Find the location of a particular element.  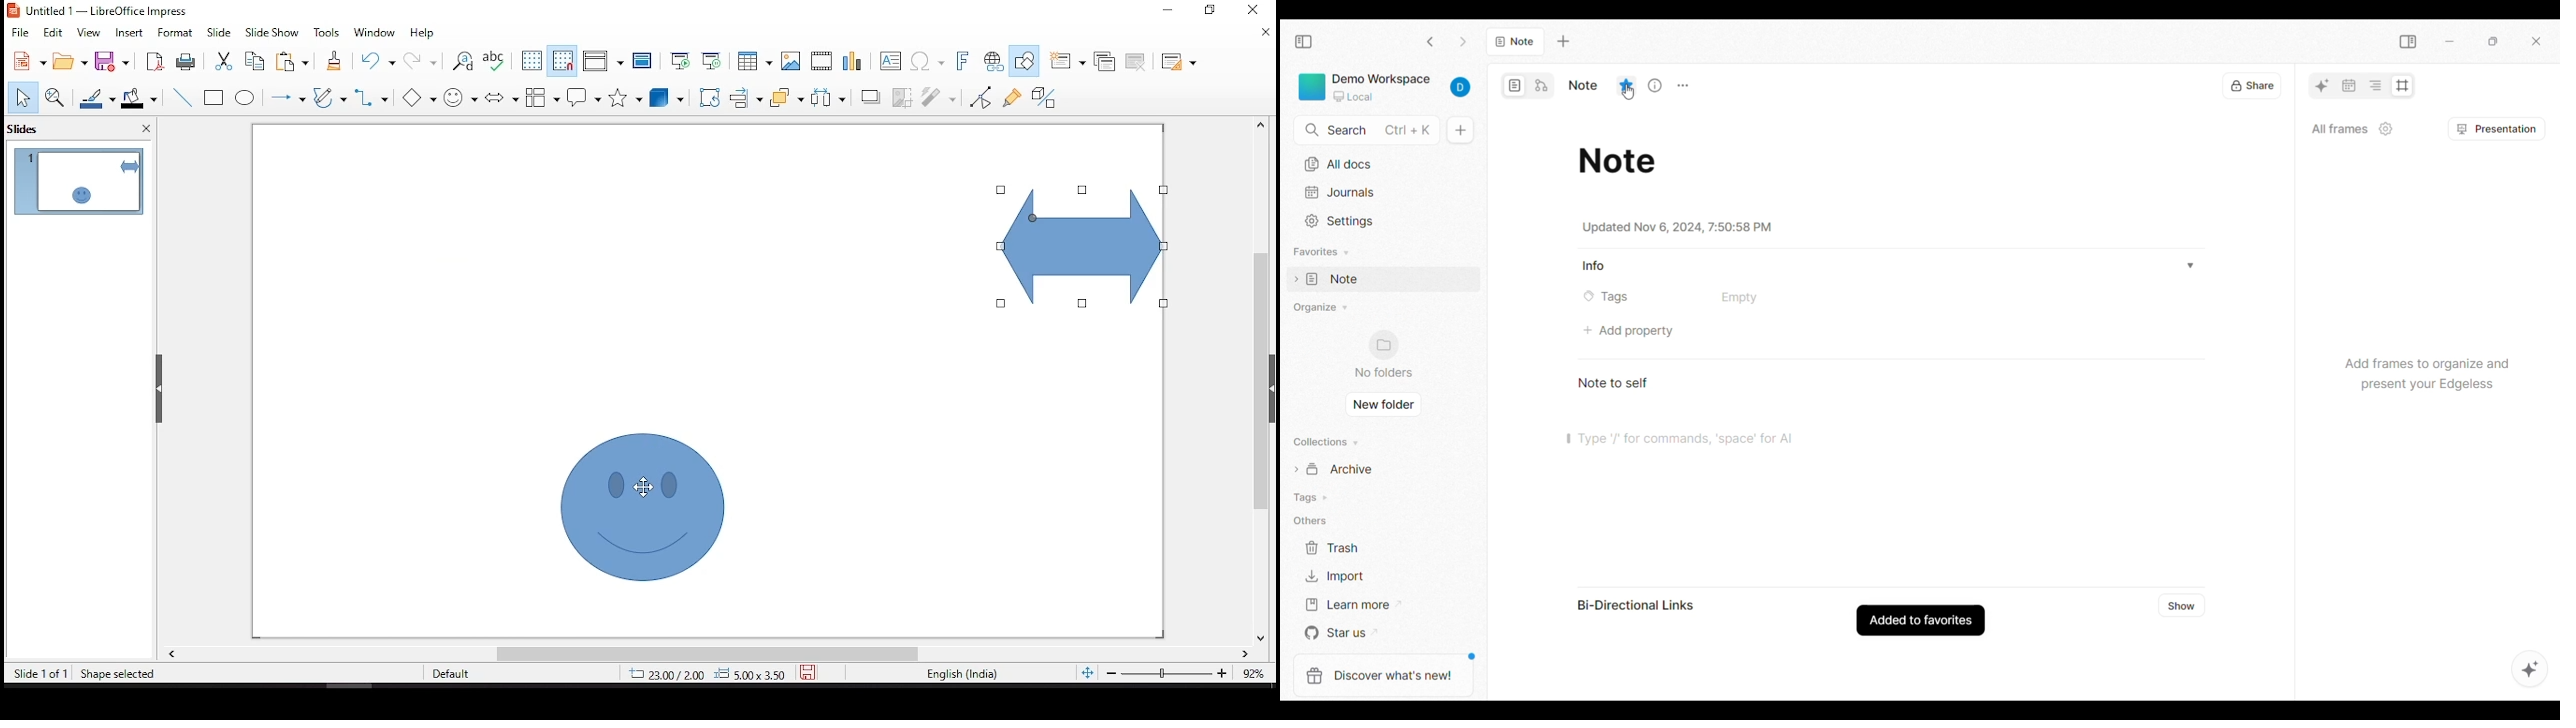

close is located at coordinates (1265, 35).